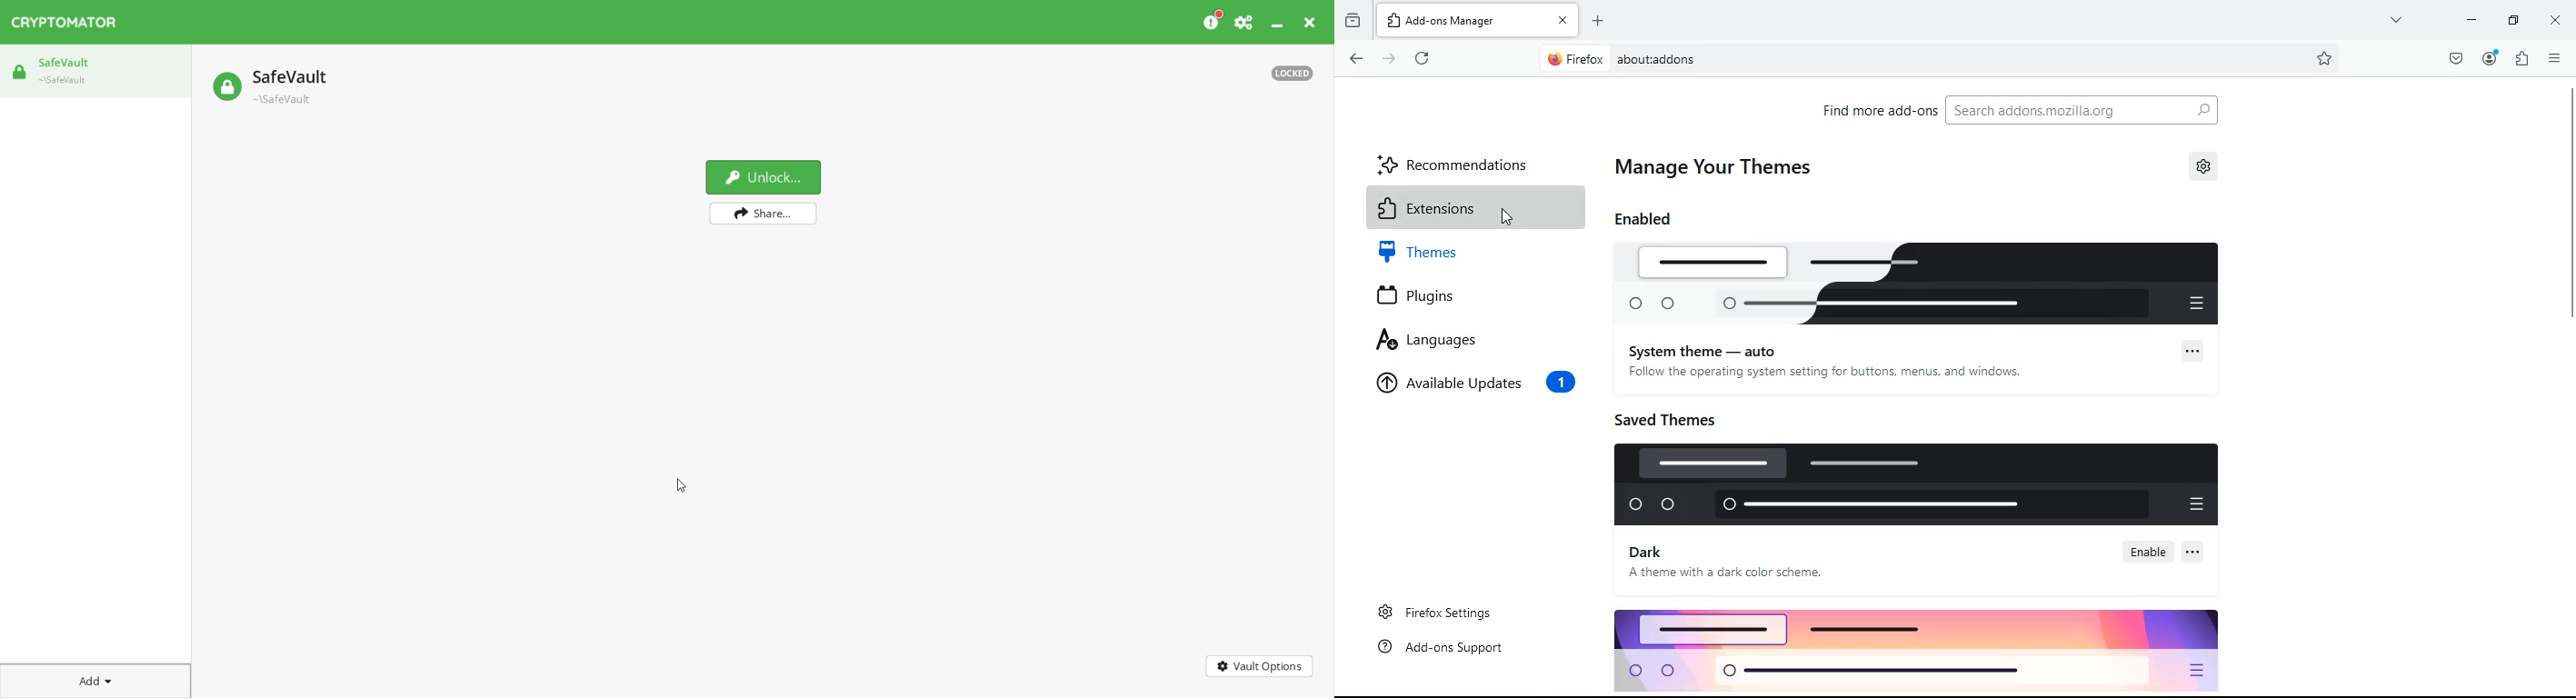  Describe the element at coordinates (1466, 340) in the screenshot. I see `languages` at that location.